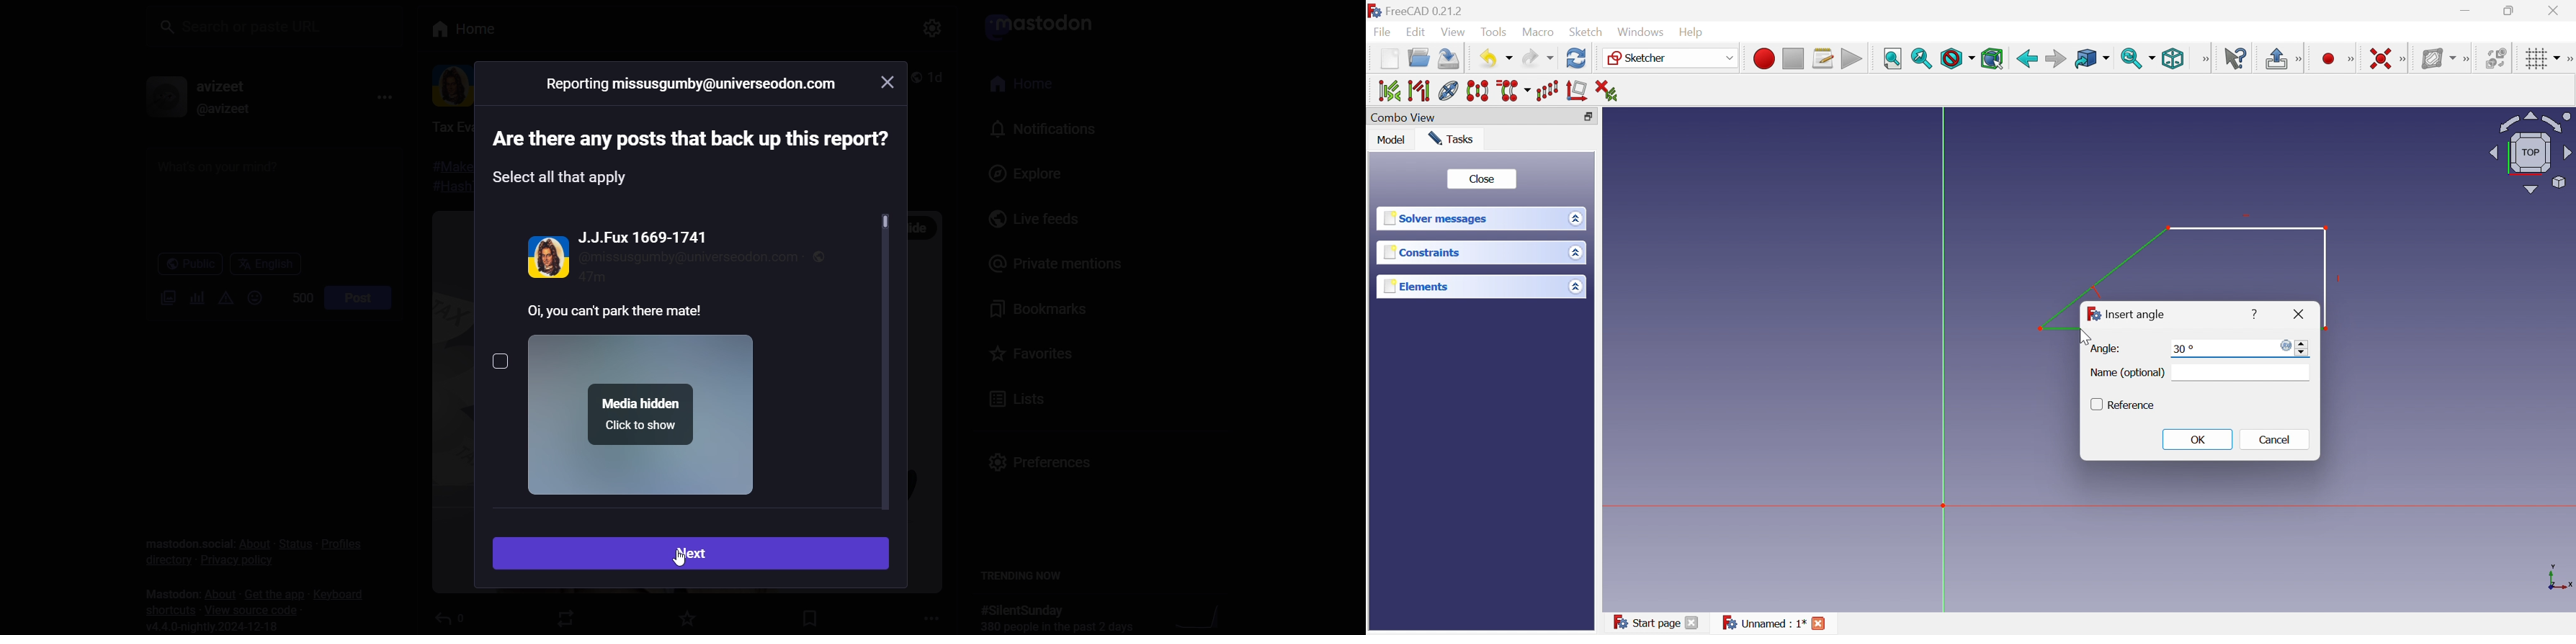 The width and height of the screenshot is (2576, 644). I want to click on Drop Down, so click(1573, 218).